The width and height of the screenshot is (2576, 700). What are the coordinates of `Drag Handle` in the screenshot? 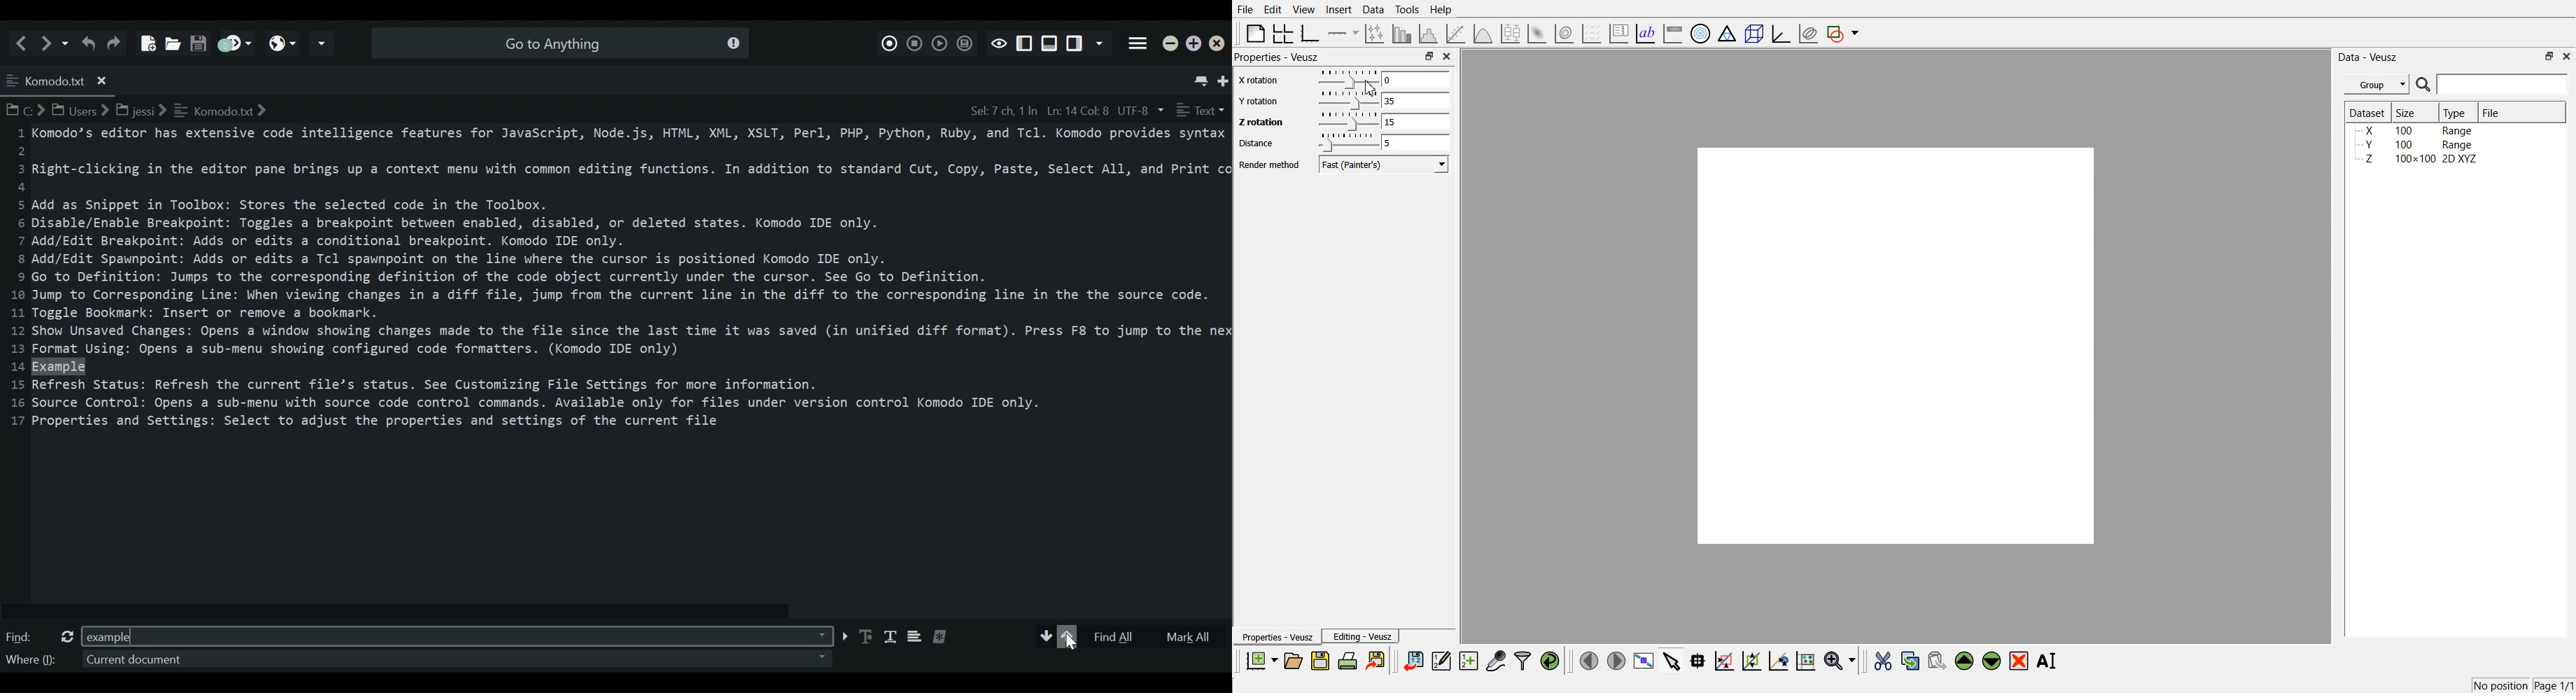 It's located at (1348, 122).